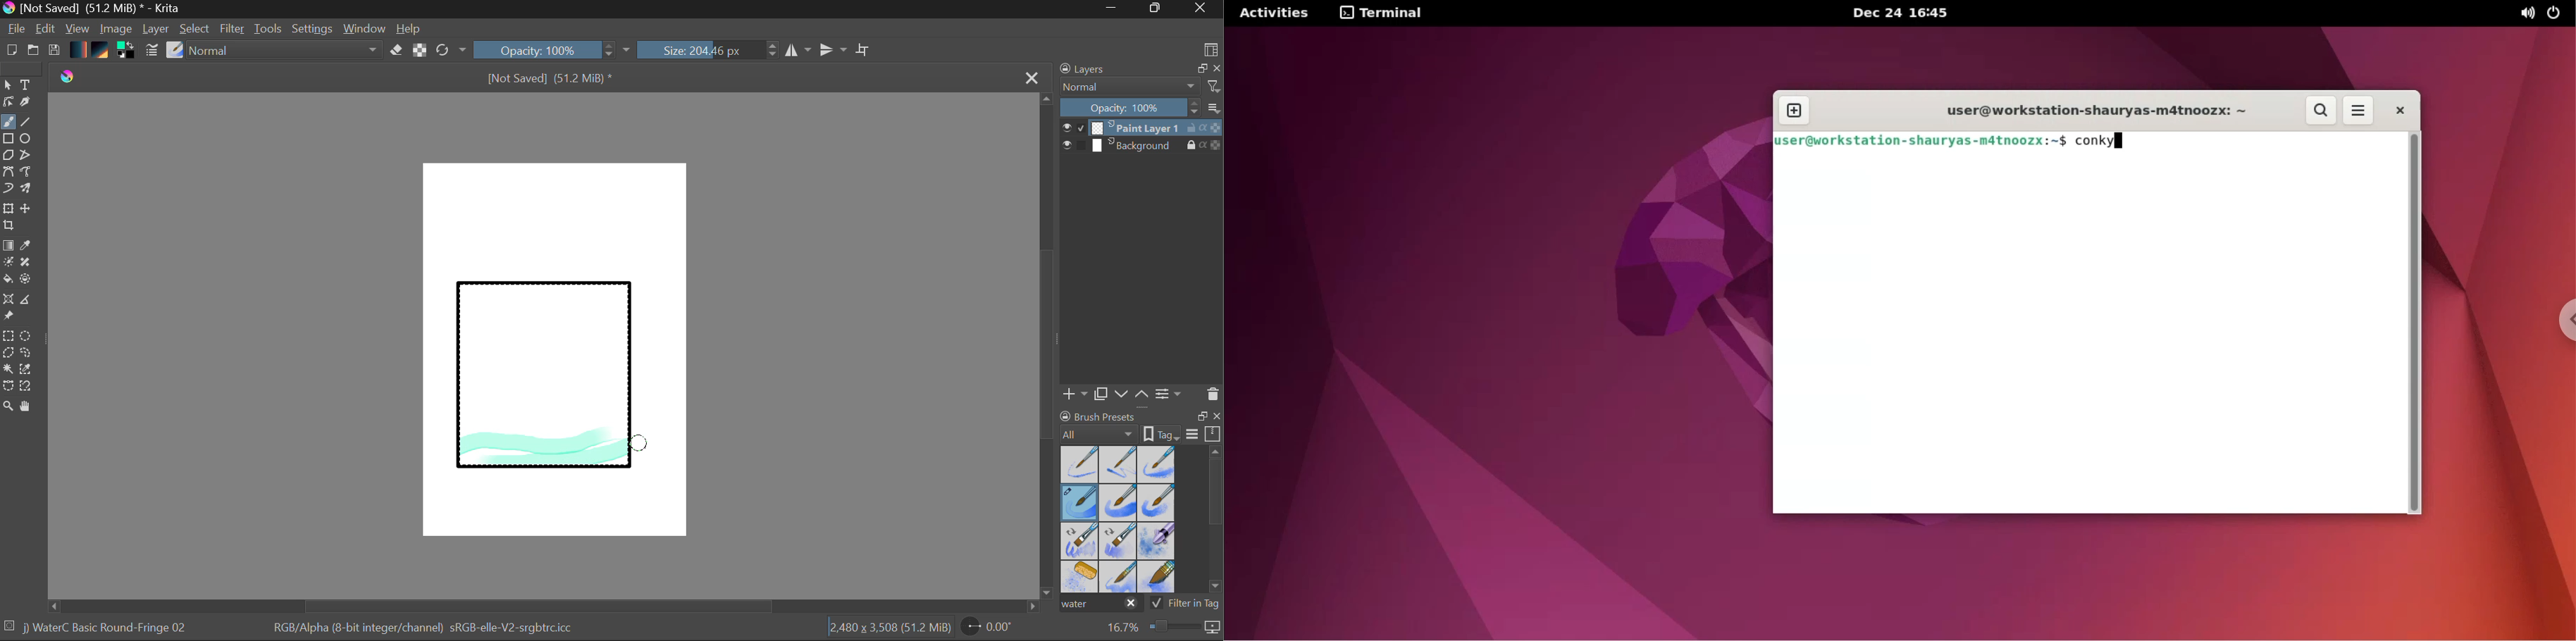 The height and width of the screenshot is (644, 2576). What do you see at coordinates (1141, 87) in the screenshot?
I see `Blending Mode` at bounding box center [1141, 87].